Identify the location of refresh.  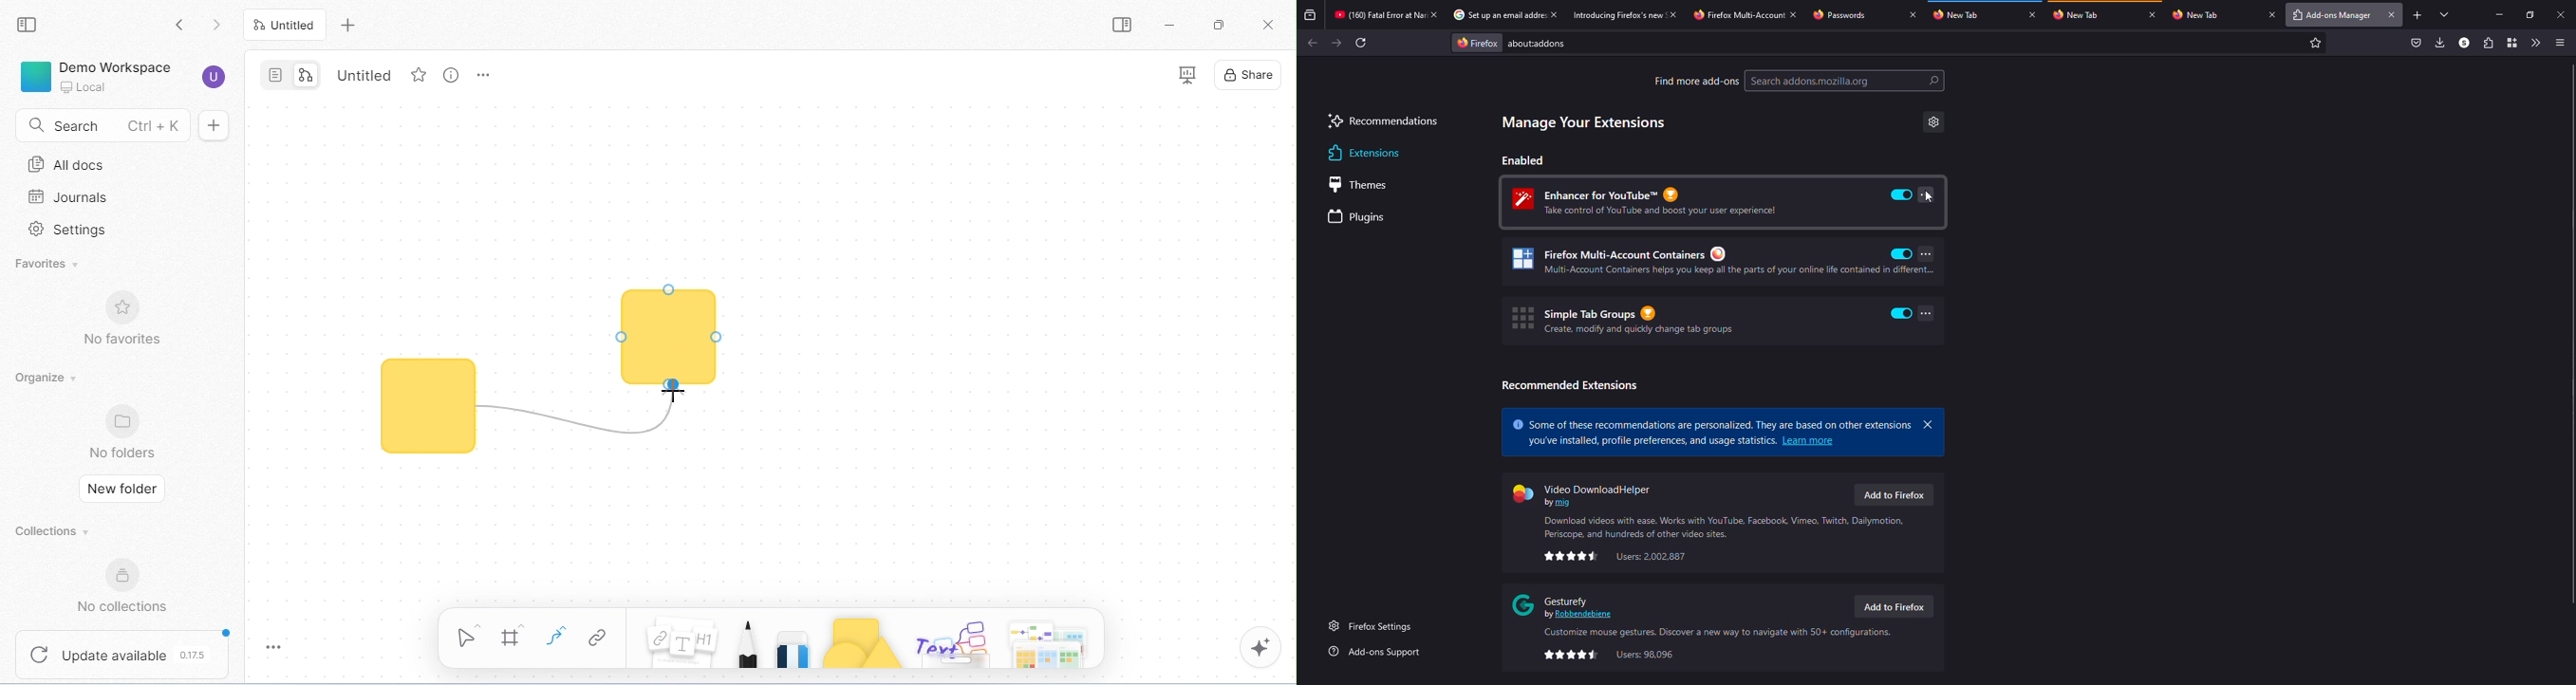
(1361, 43).